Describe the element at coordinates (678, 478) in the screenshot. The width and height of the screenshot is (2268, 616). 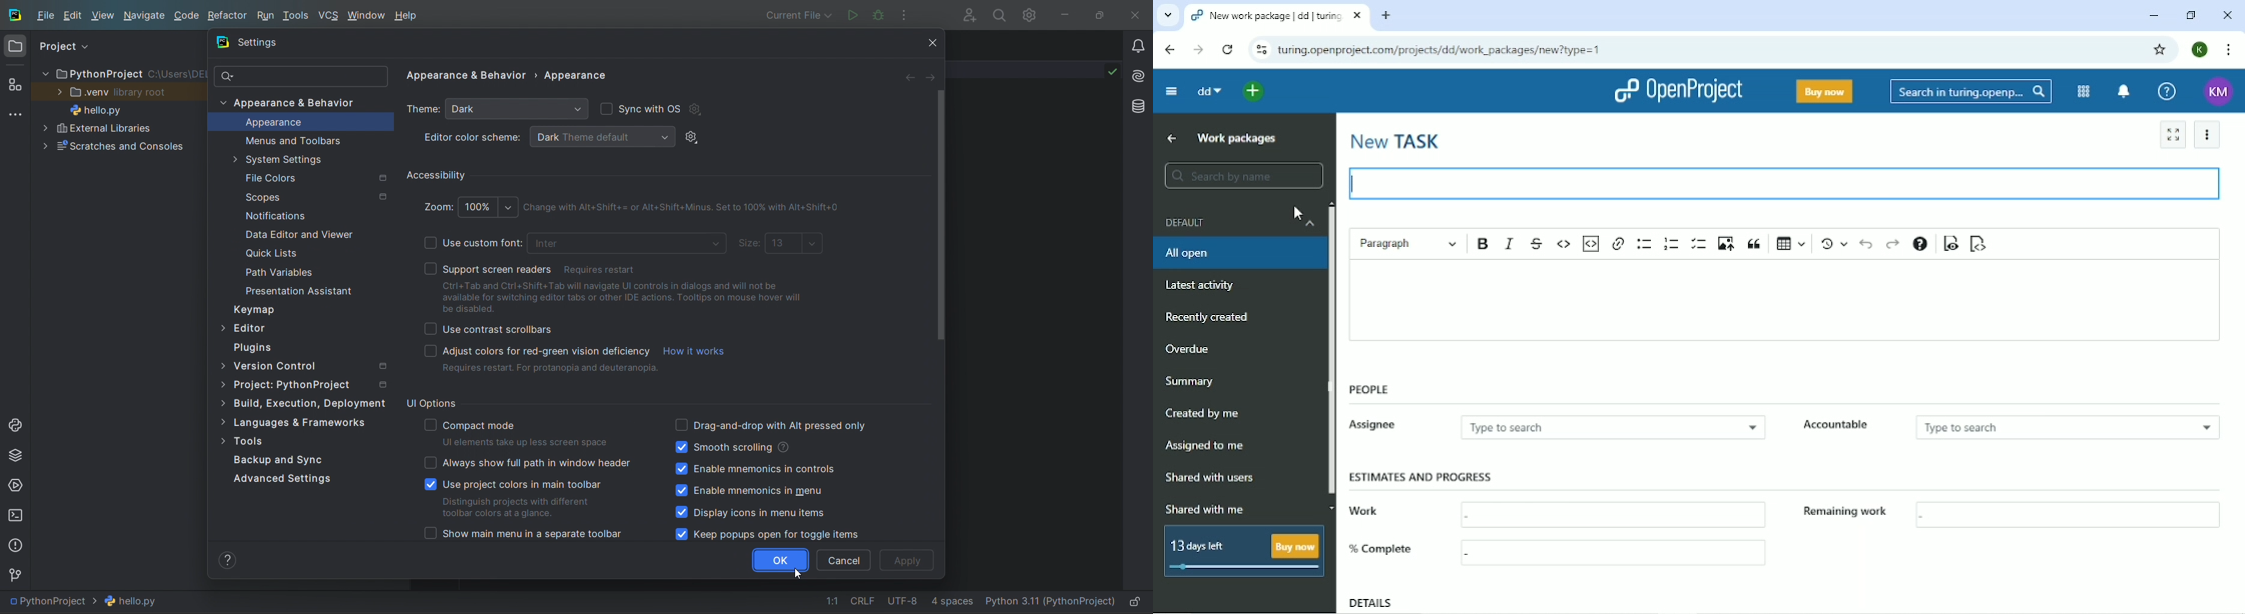
I see `checkboxes` at that location.